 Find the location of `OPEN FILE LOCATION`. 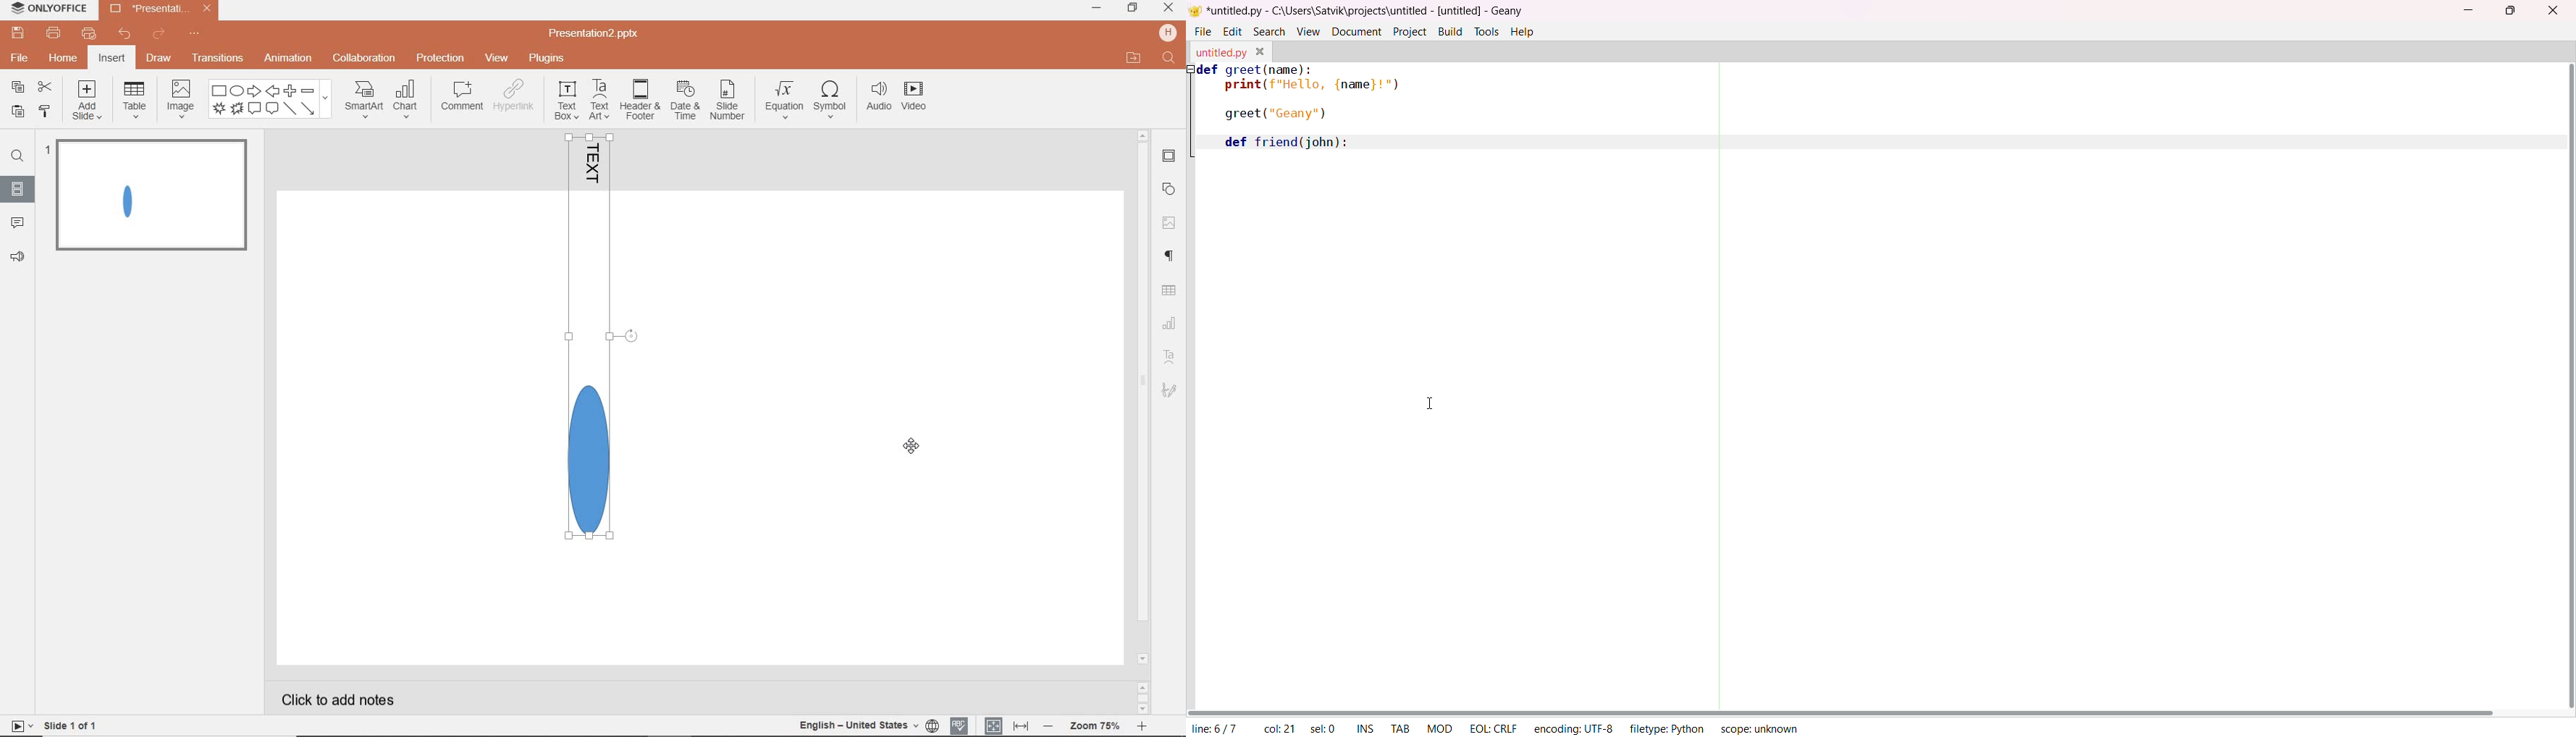

OPEN FILE LOCATION is located at coordinates (1132, 56).